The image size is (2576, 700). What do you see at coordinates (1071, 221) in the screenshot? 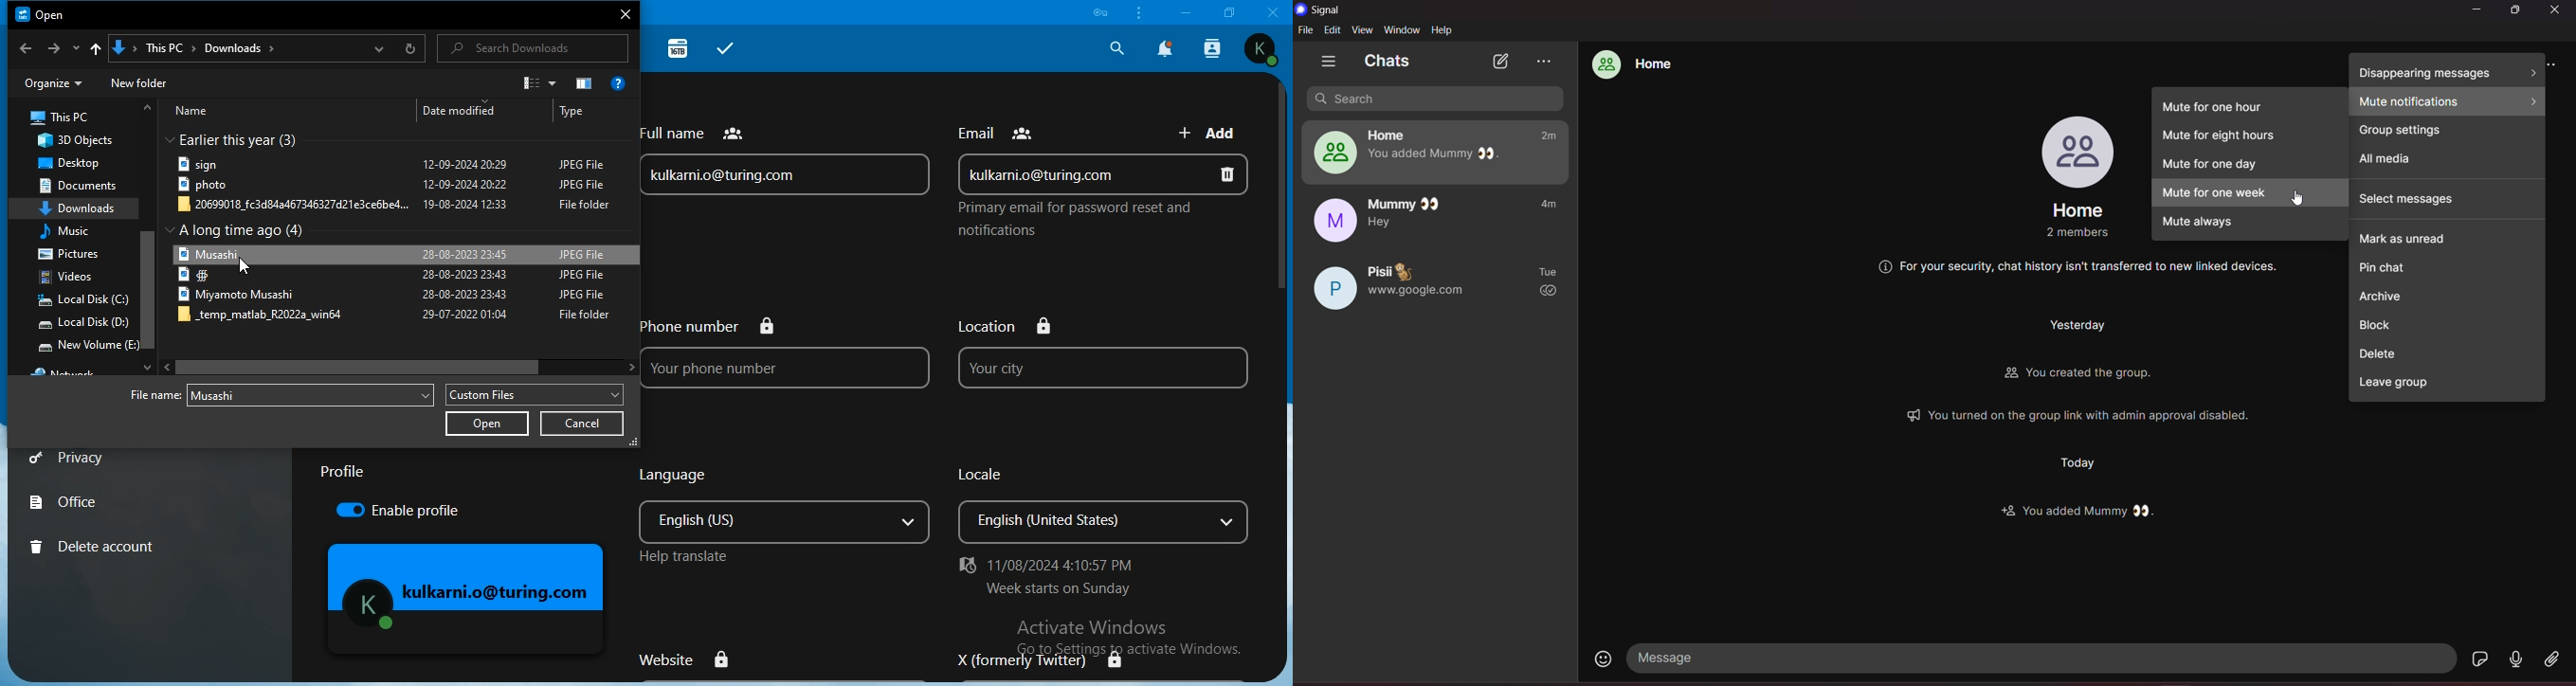
I see `text` at bounding box center [1071, 221].